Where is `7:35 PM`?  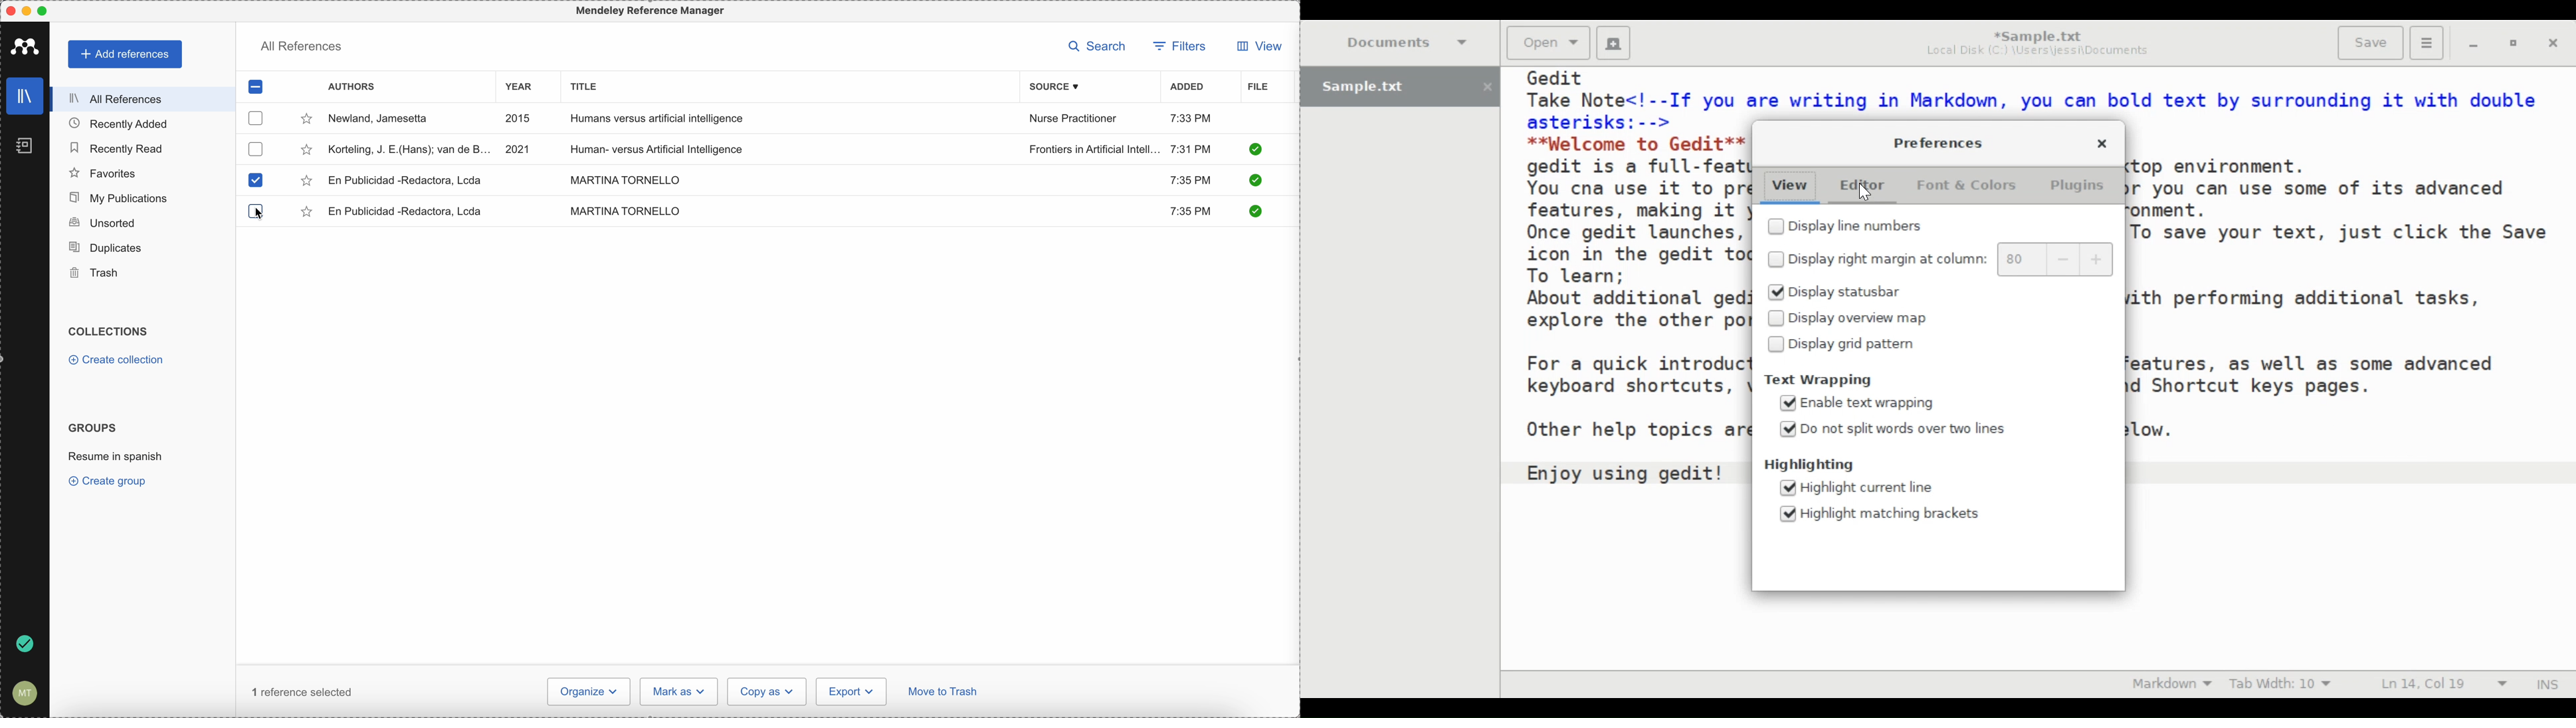
7:35 PM is located at coordinates (1189, 179).